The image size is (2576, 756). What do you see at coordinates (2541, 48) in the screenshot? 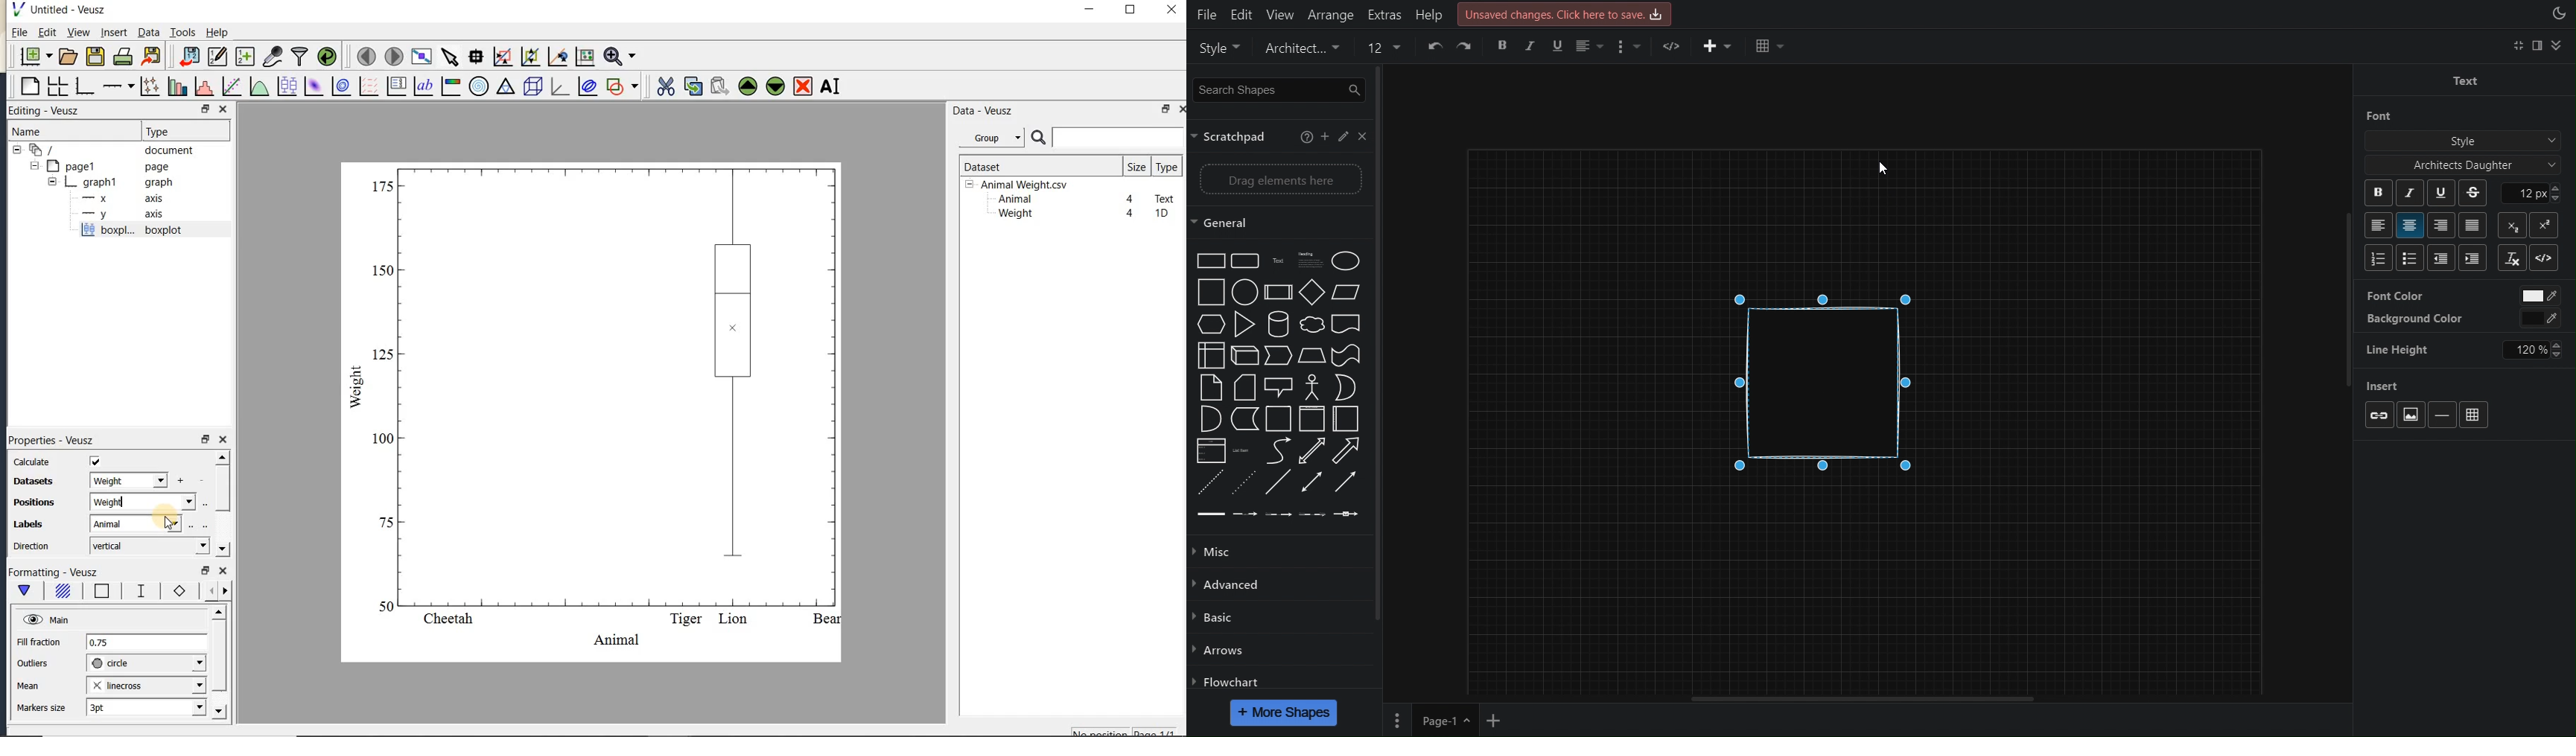
I see `Format` at bounding box center [2541, 48].